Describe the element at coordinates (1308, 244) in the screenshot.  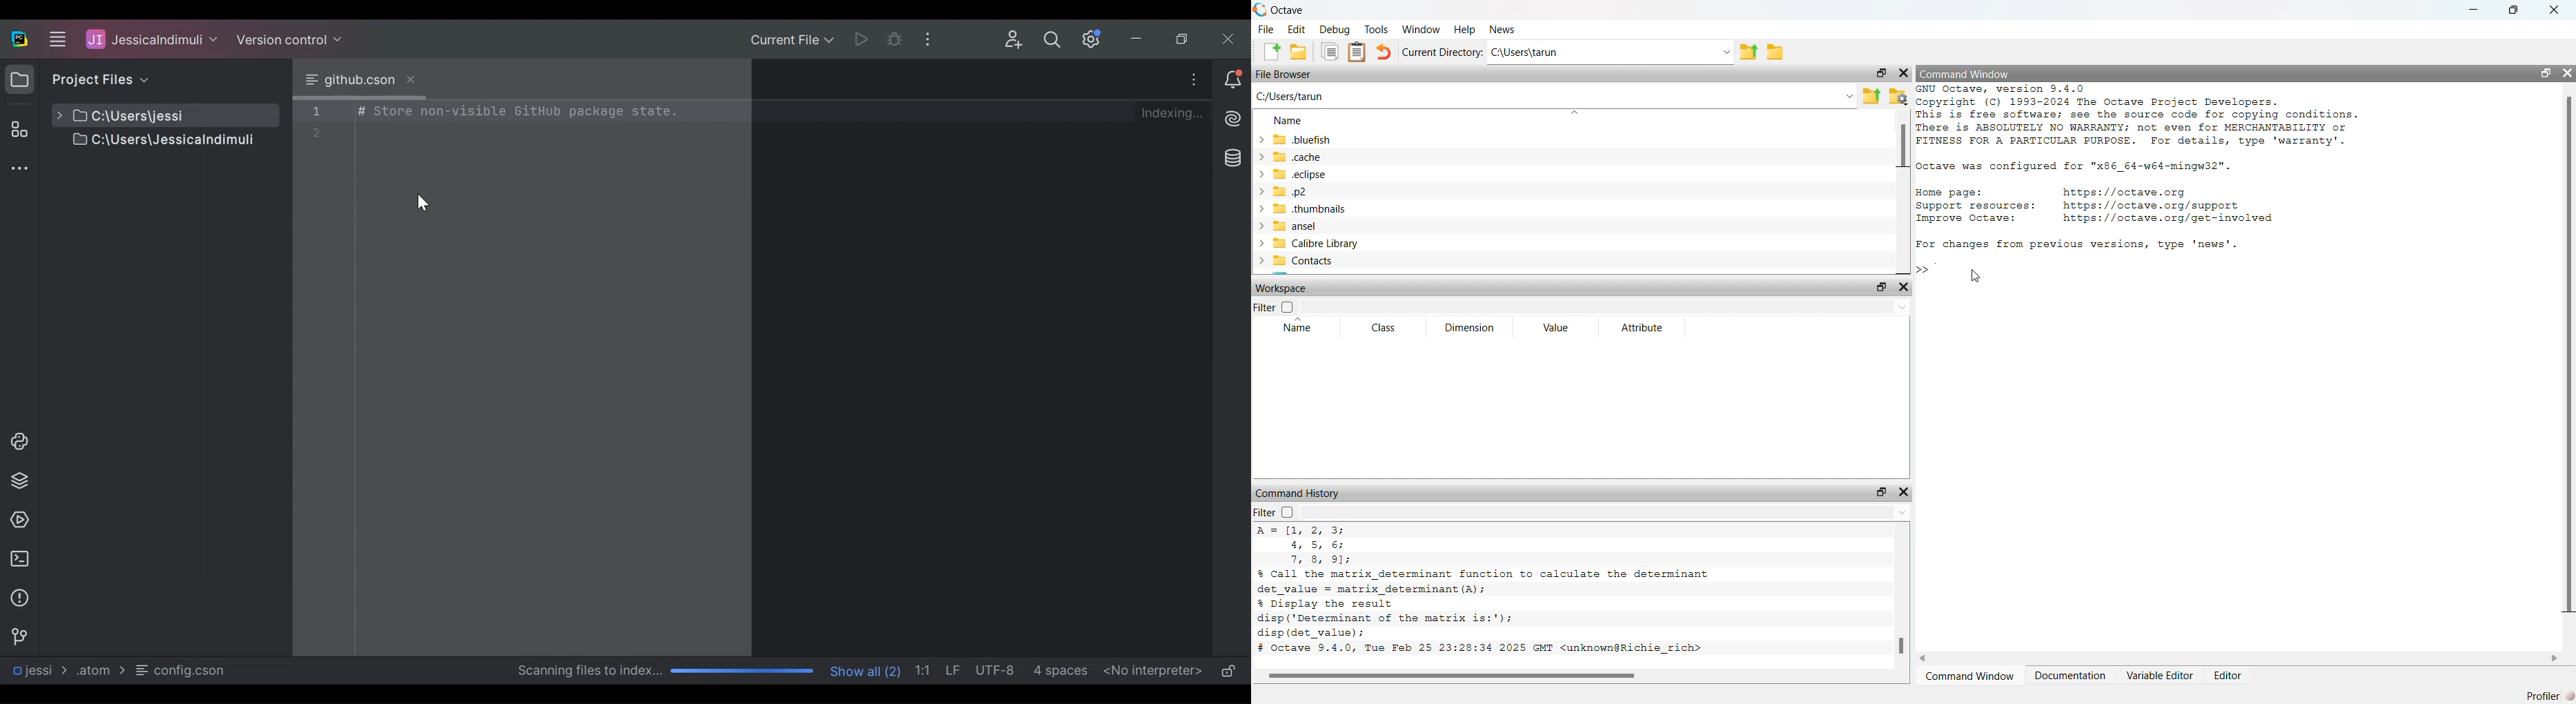
I see `calibre library` at that location.